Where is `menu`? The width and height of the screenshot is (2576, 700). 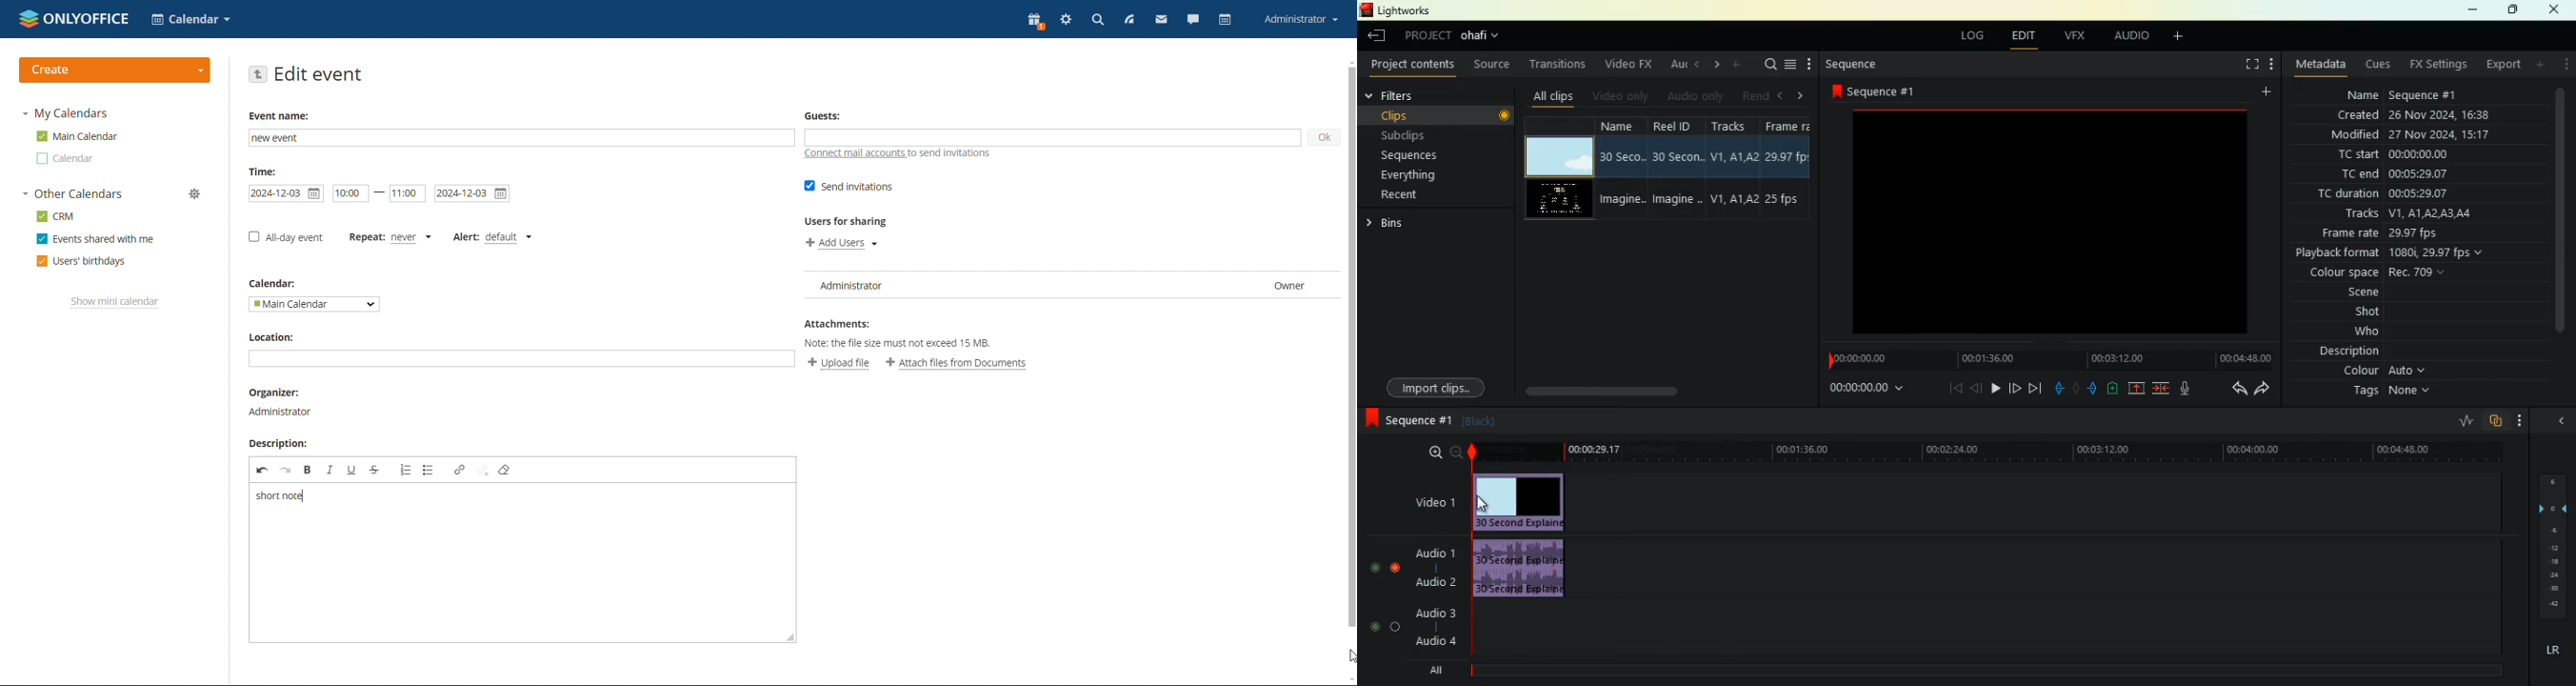
menu is located at coordinates (1790, 66).